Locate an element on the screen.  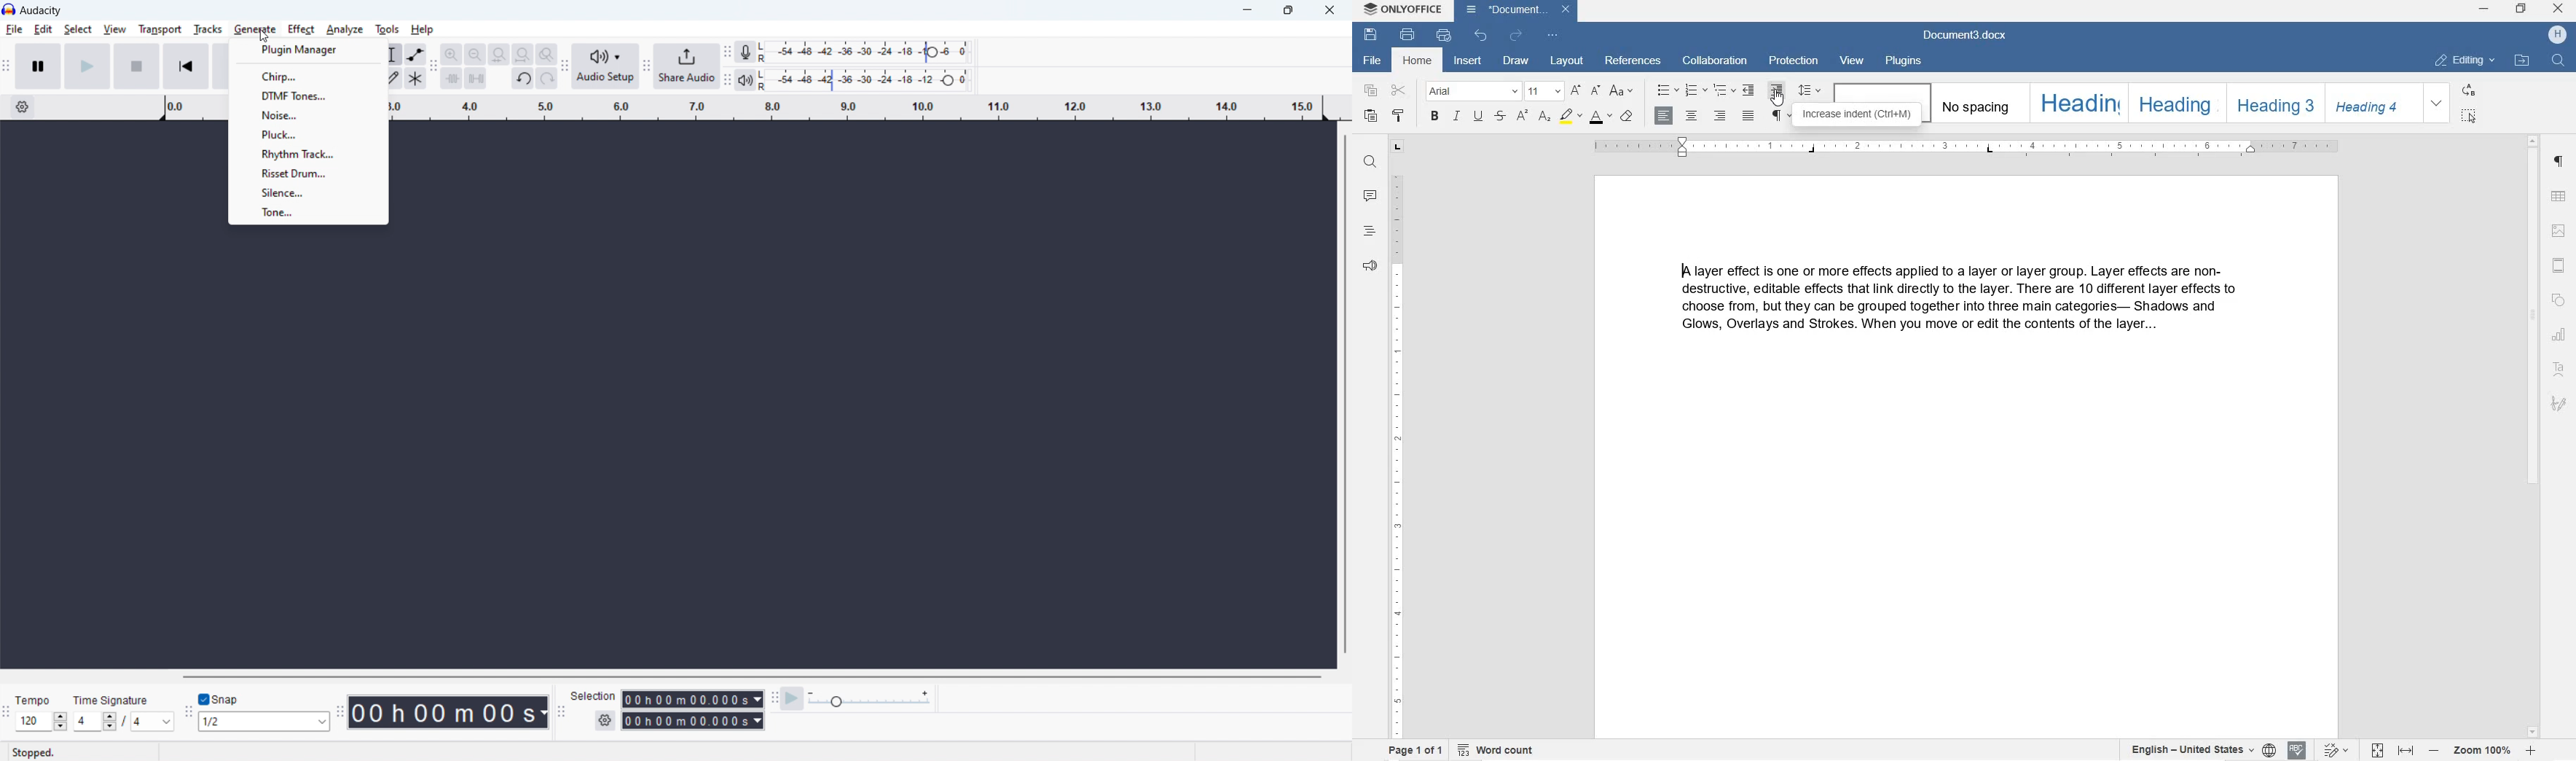
risset drum... is located at coordinates (309, 173).